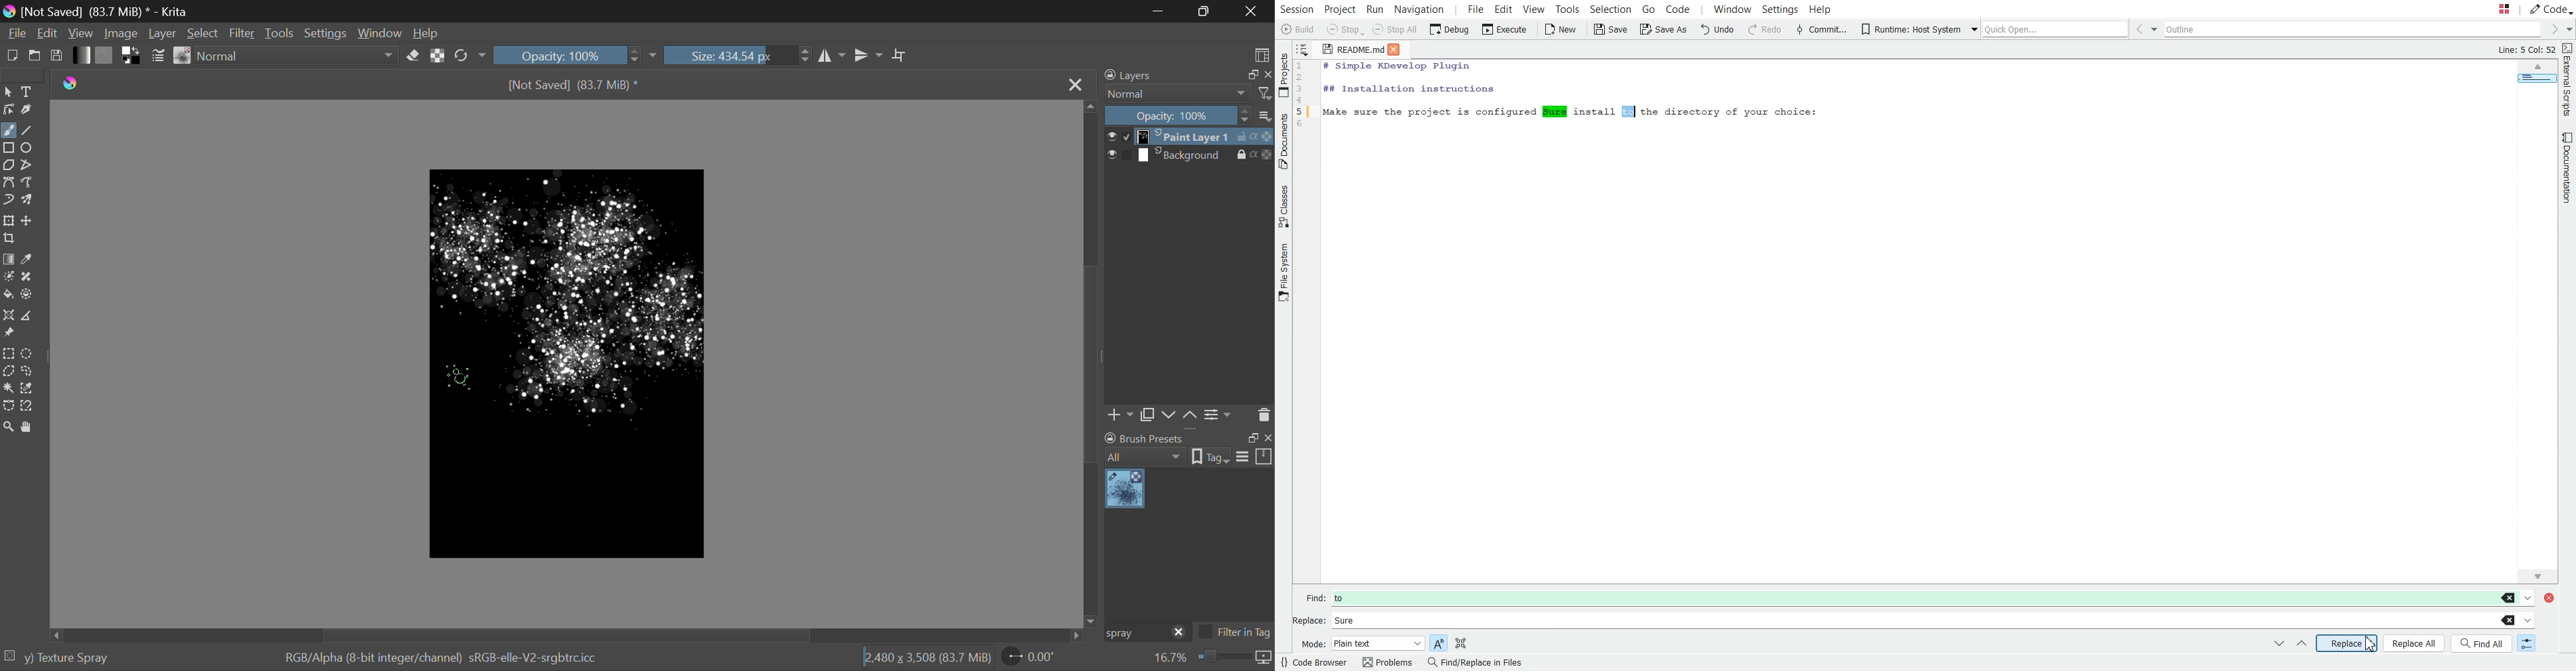 The height and width of the screenshot is (672, 2576). What do you see at coordinates (1178, 116) in the screenshot?
I see `Opacity: 100%` at bounding box center [1178, 116].